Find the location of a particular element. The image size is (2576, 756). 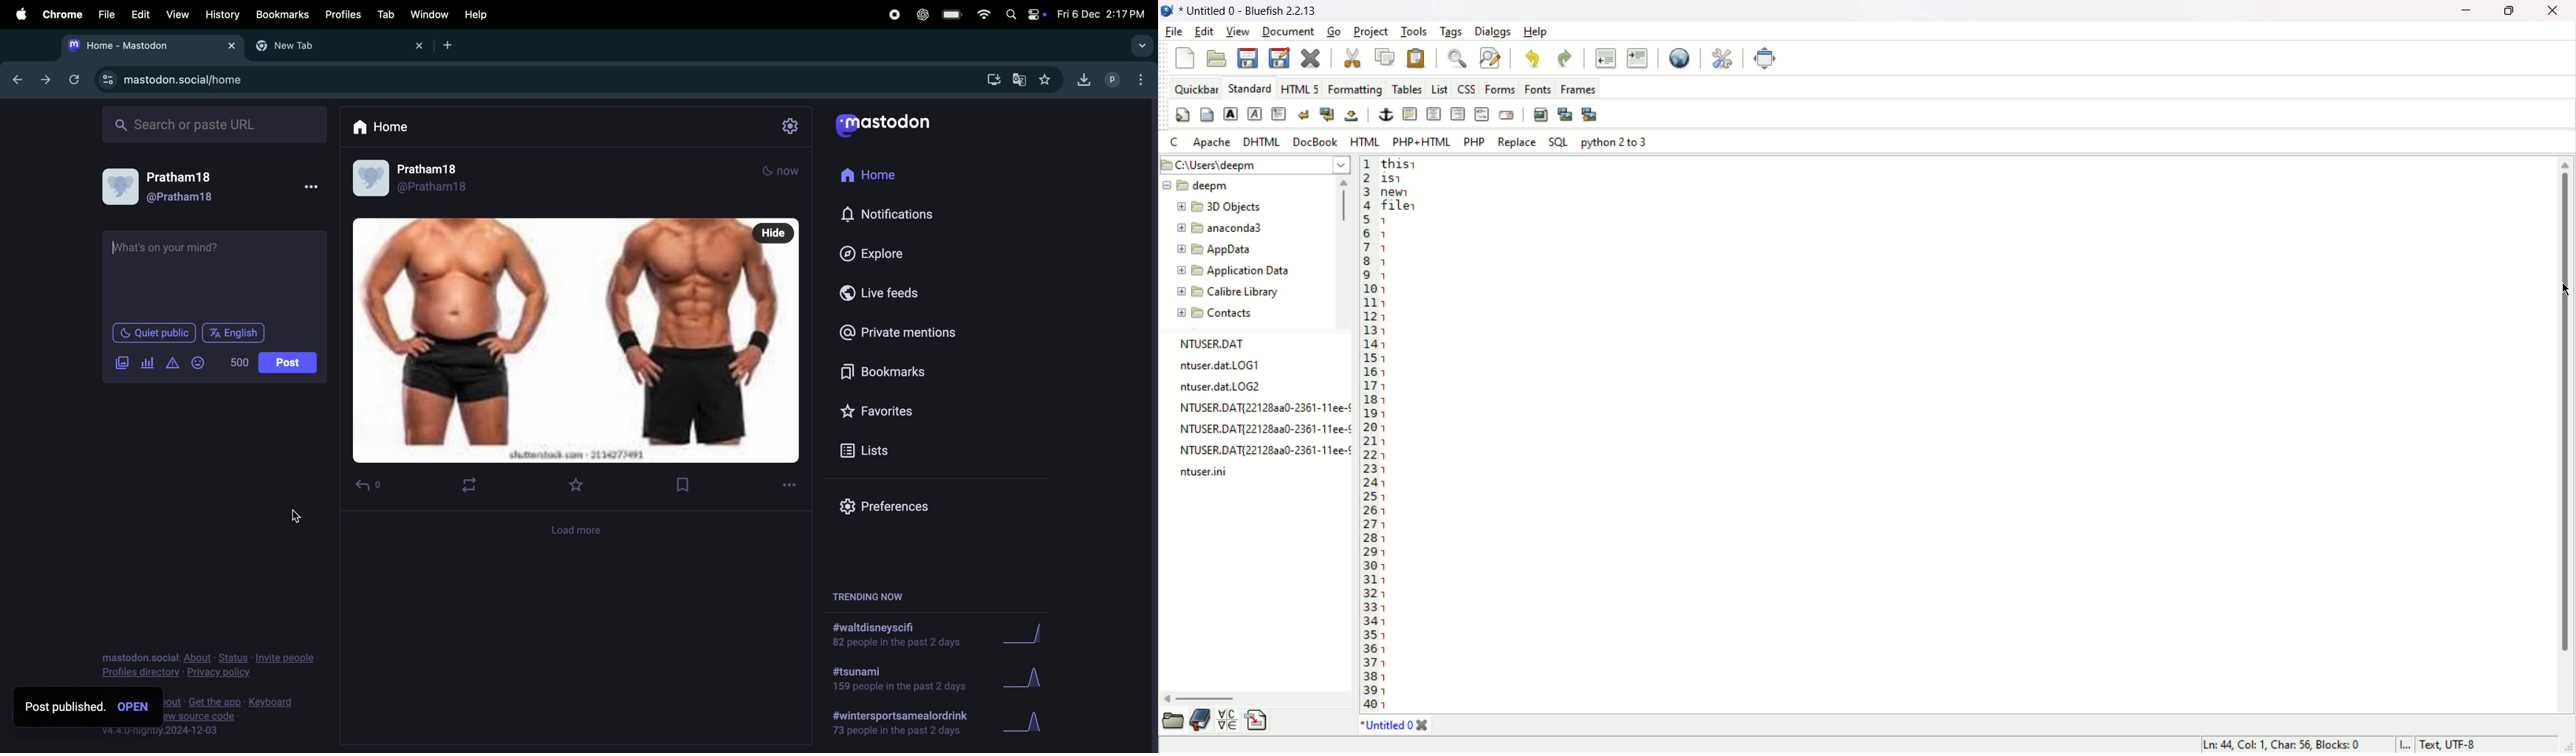

tags is located at coordinates (1451, 32).